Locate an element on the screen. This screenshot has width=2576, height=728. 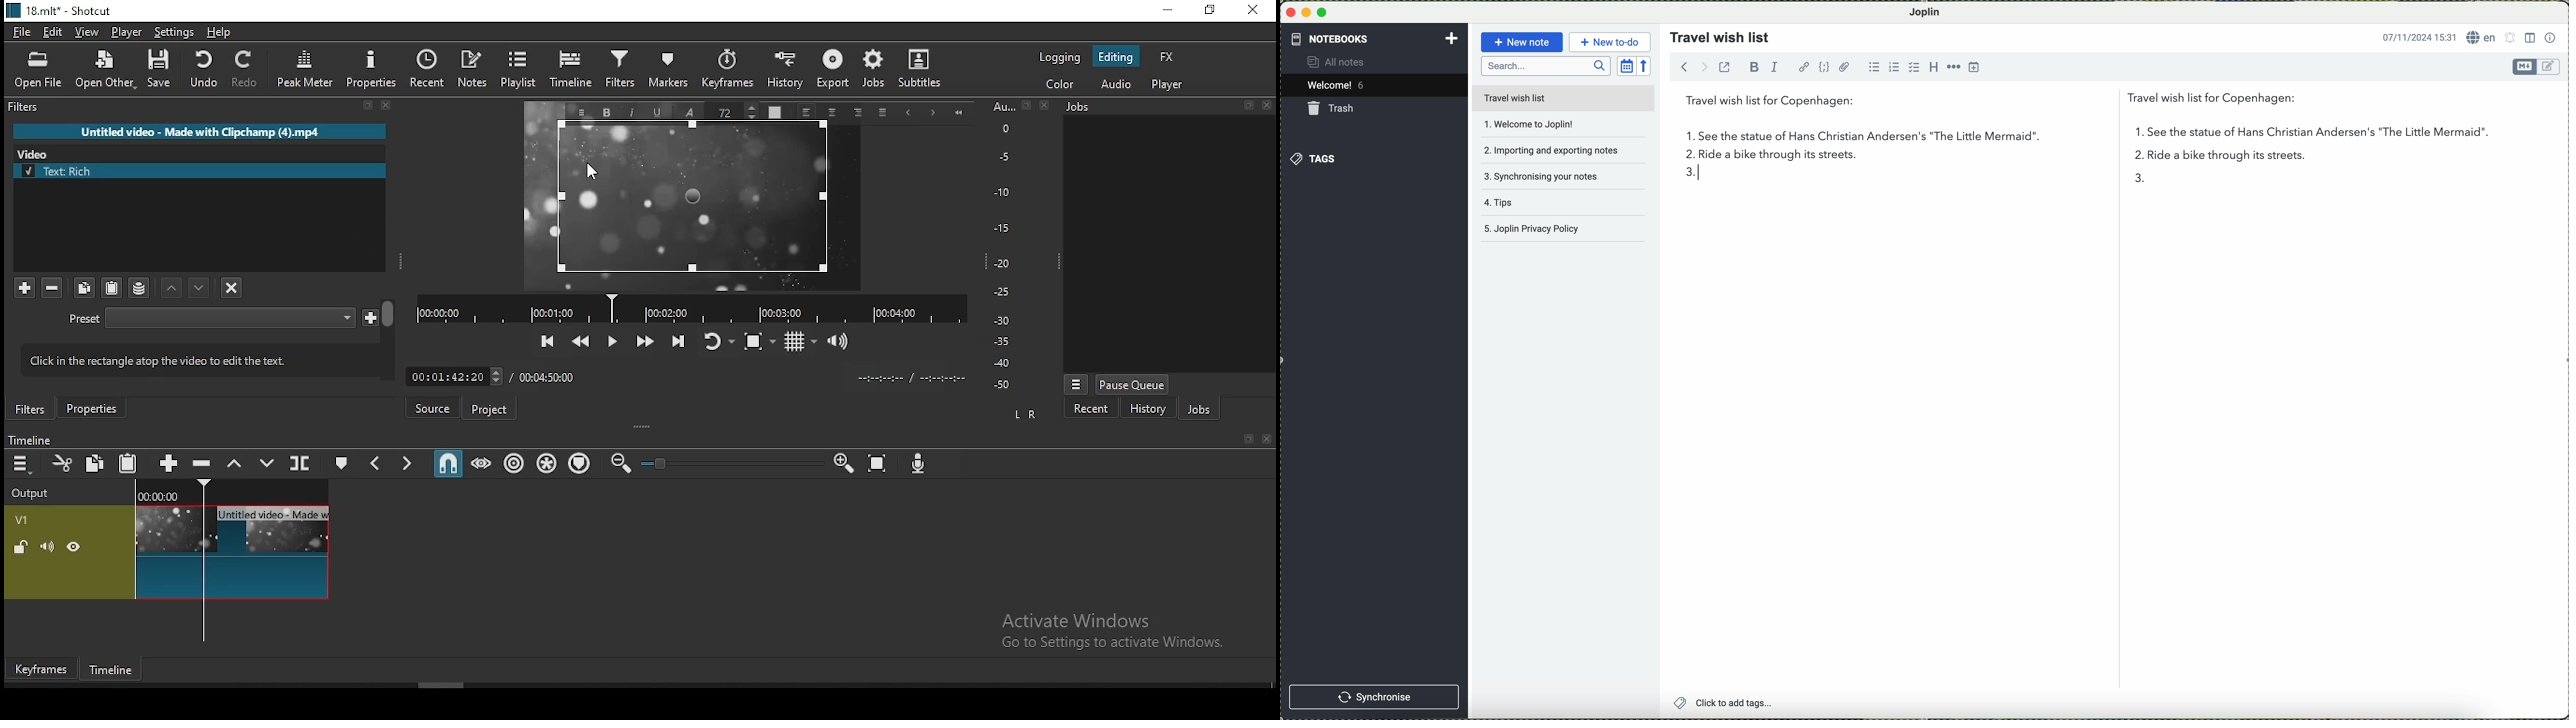
logging is located at coordinates (1061, 57).